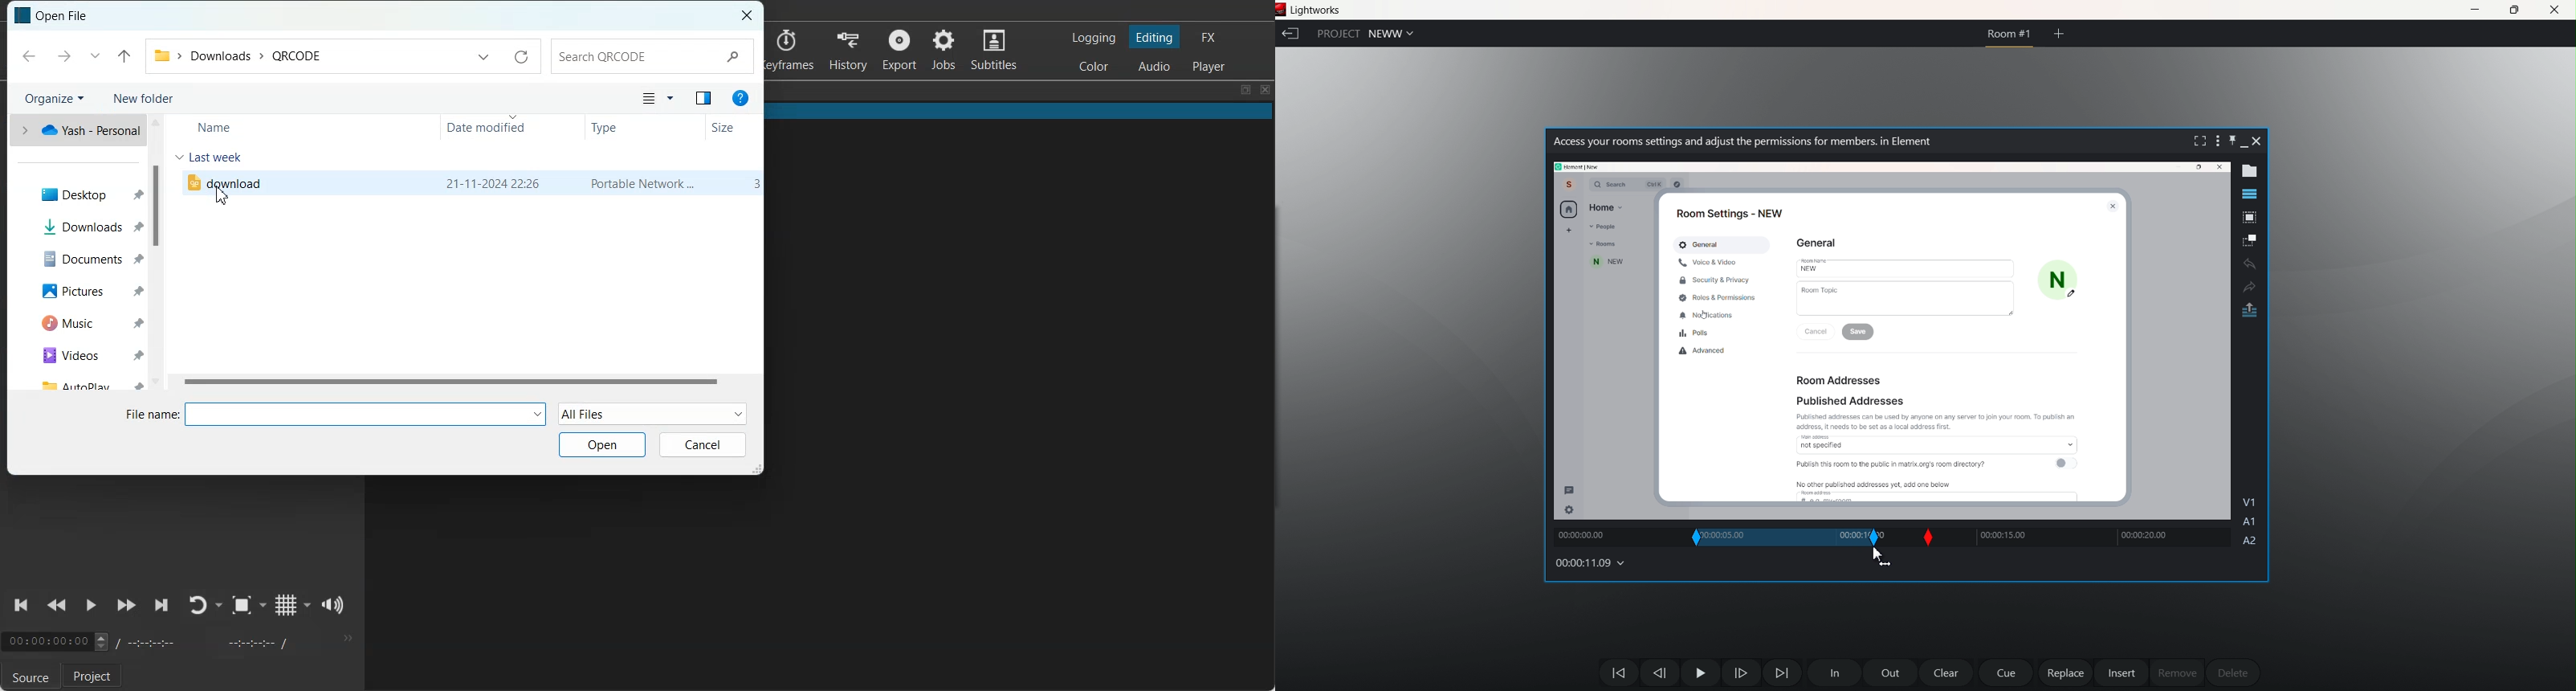 This screenshot has width=2576, height=700. What do you see at coordinates (1875, 486) in the screenshot?
I see `No other published addresses yet, add one below` at bounding box center [1875, 486].